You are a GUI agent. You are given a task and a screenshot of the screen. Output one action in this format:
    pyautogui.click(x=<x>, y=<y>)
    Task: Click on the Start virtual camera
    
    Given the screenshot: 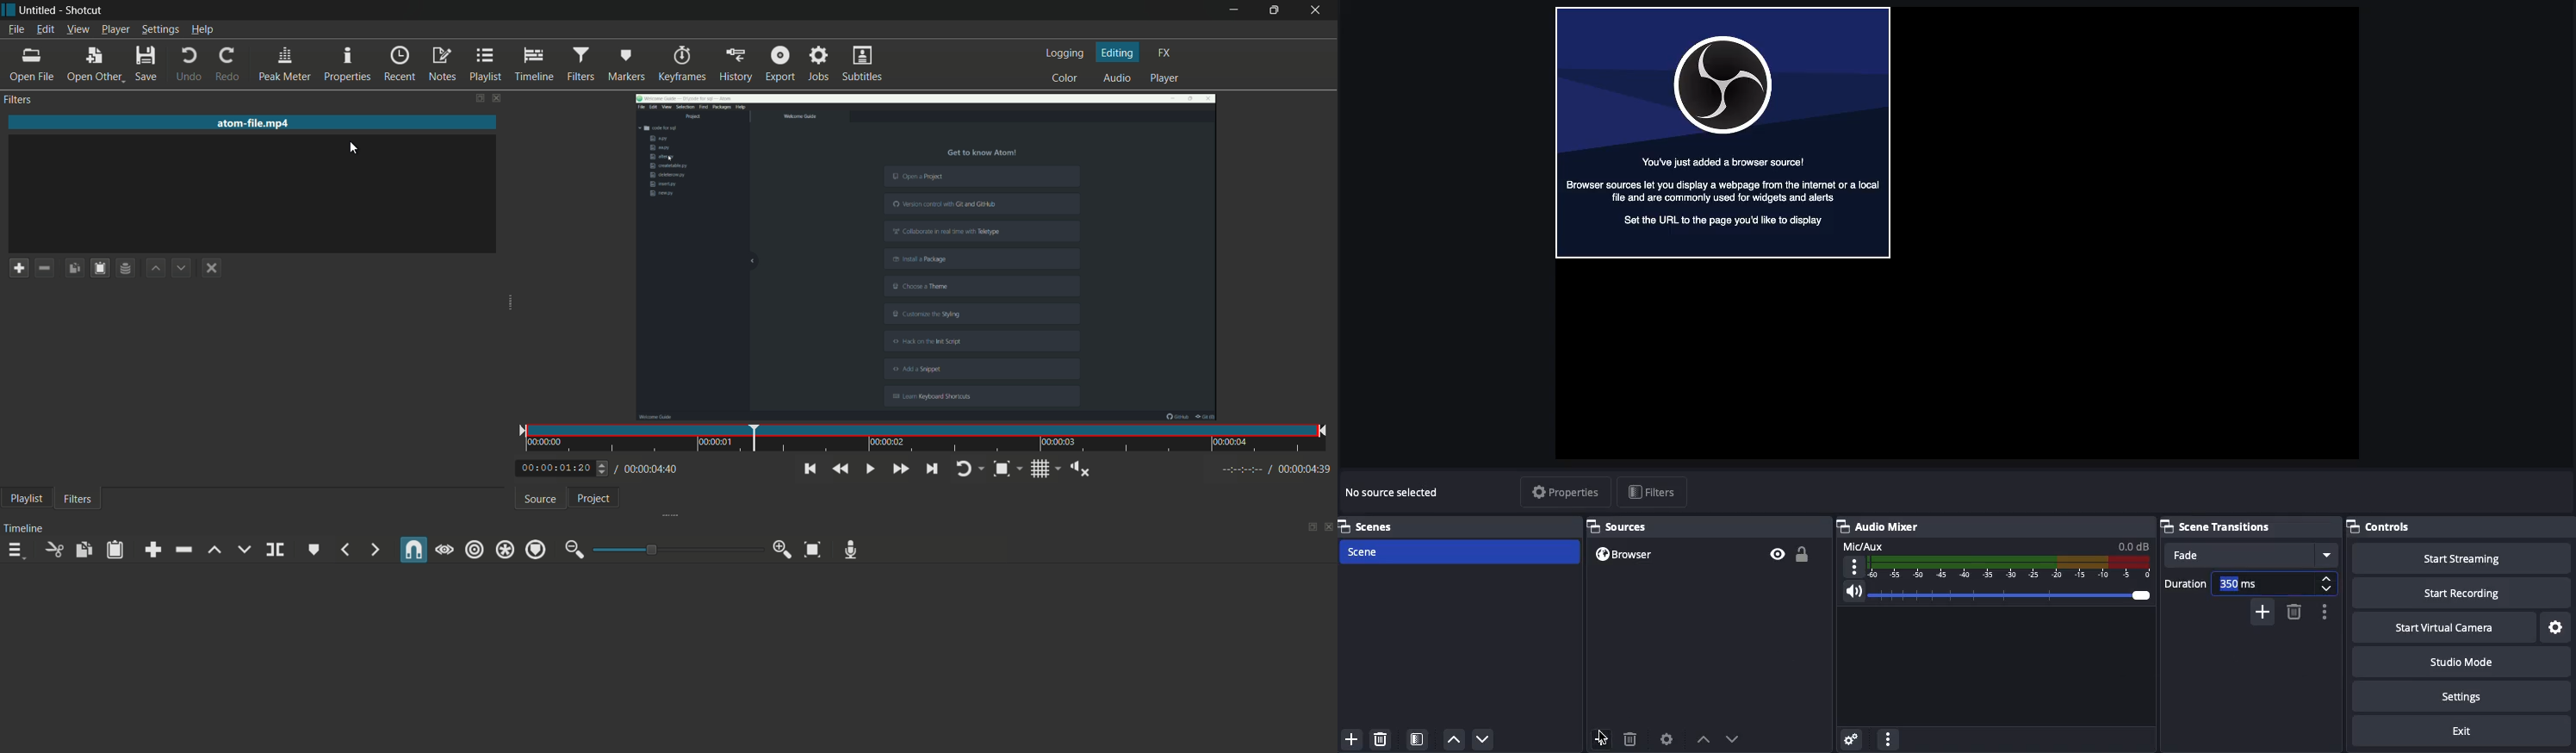 What is the action you would take?
    pyautogui.click(x=2440, y=628)
    